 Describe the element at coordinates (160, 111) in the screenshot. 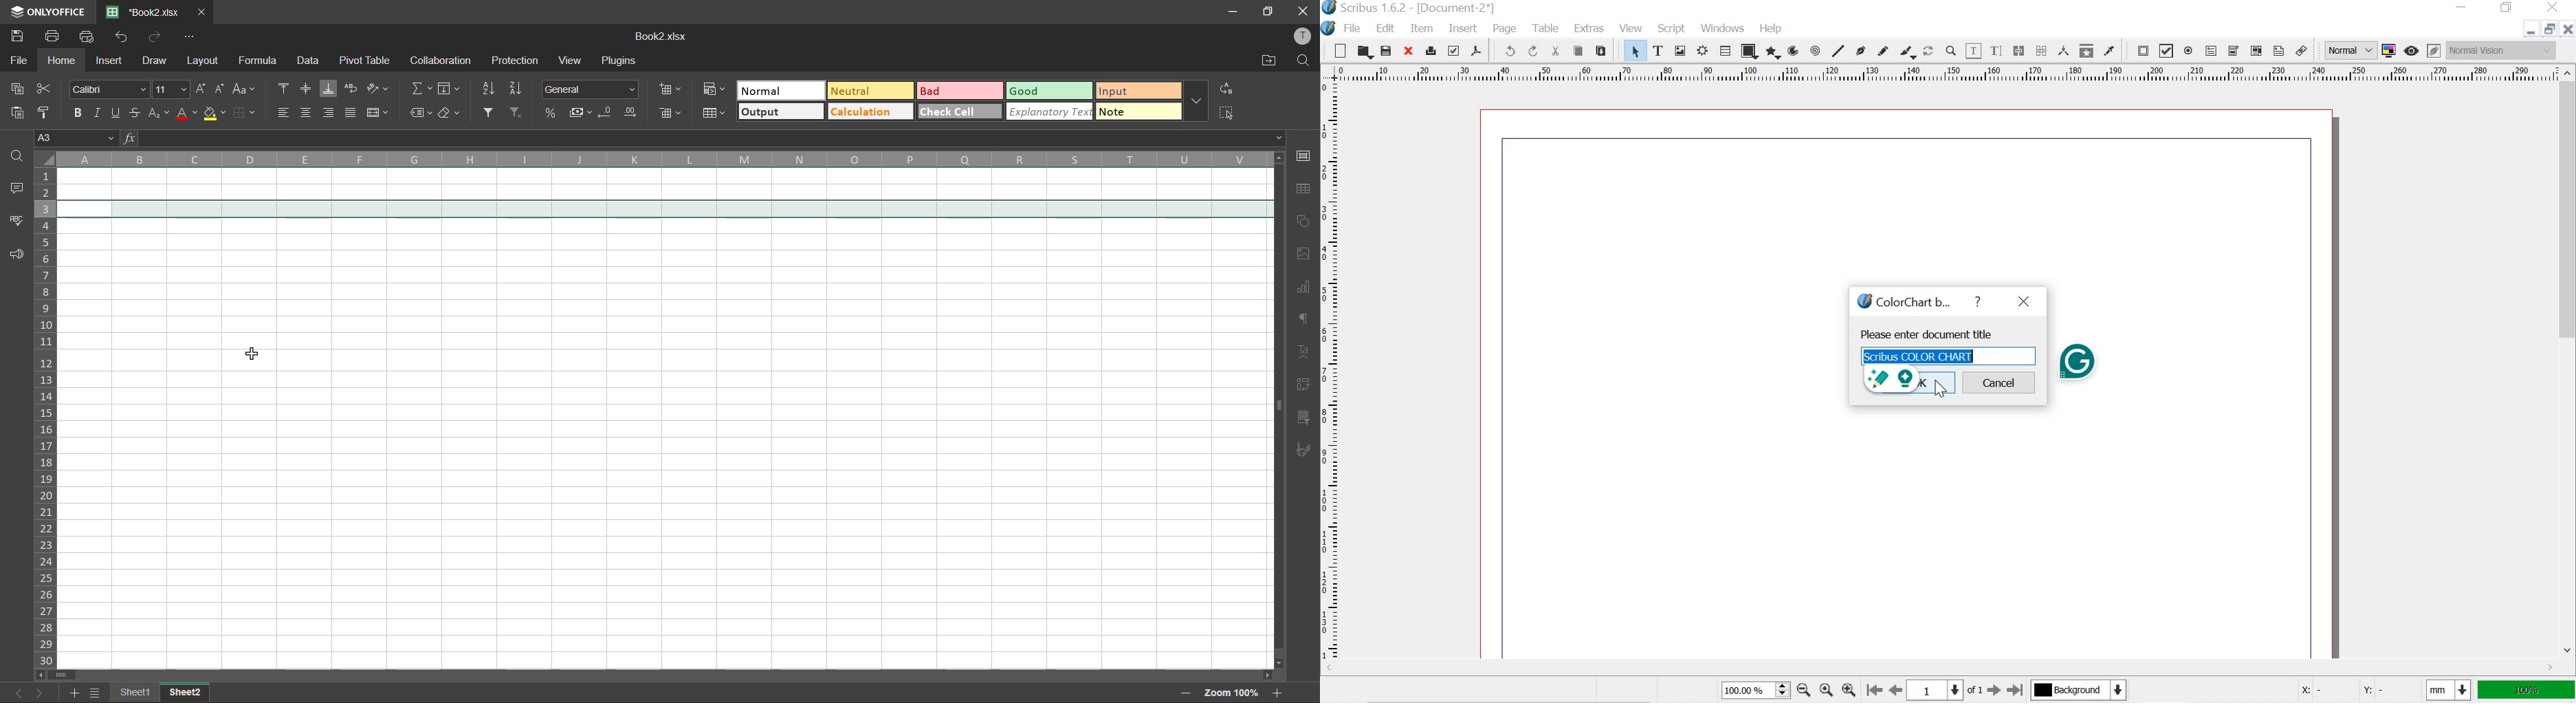

I see `sub/superscript` at that location.